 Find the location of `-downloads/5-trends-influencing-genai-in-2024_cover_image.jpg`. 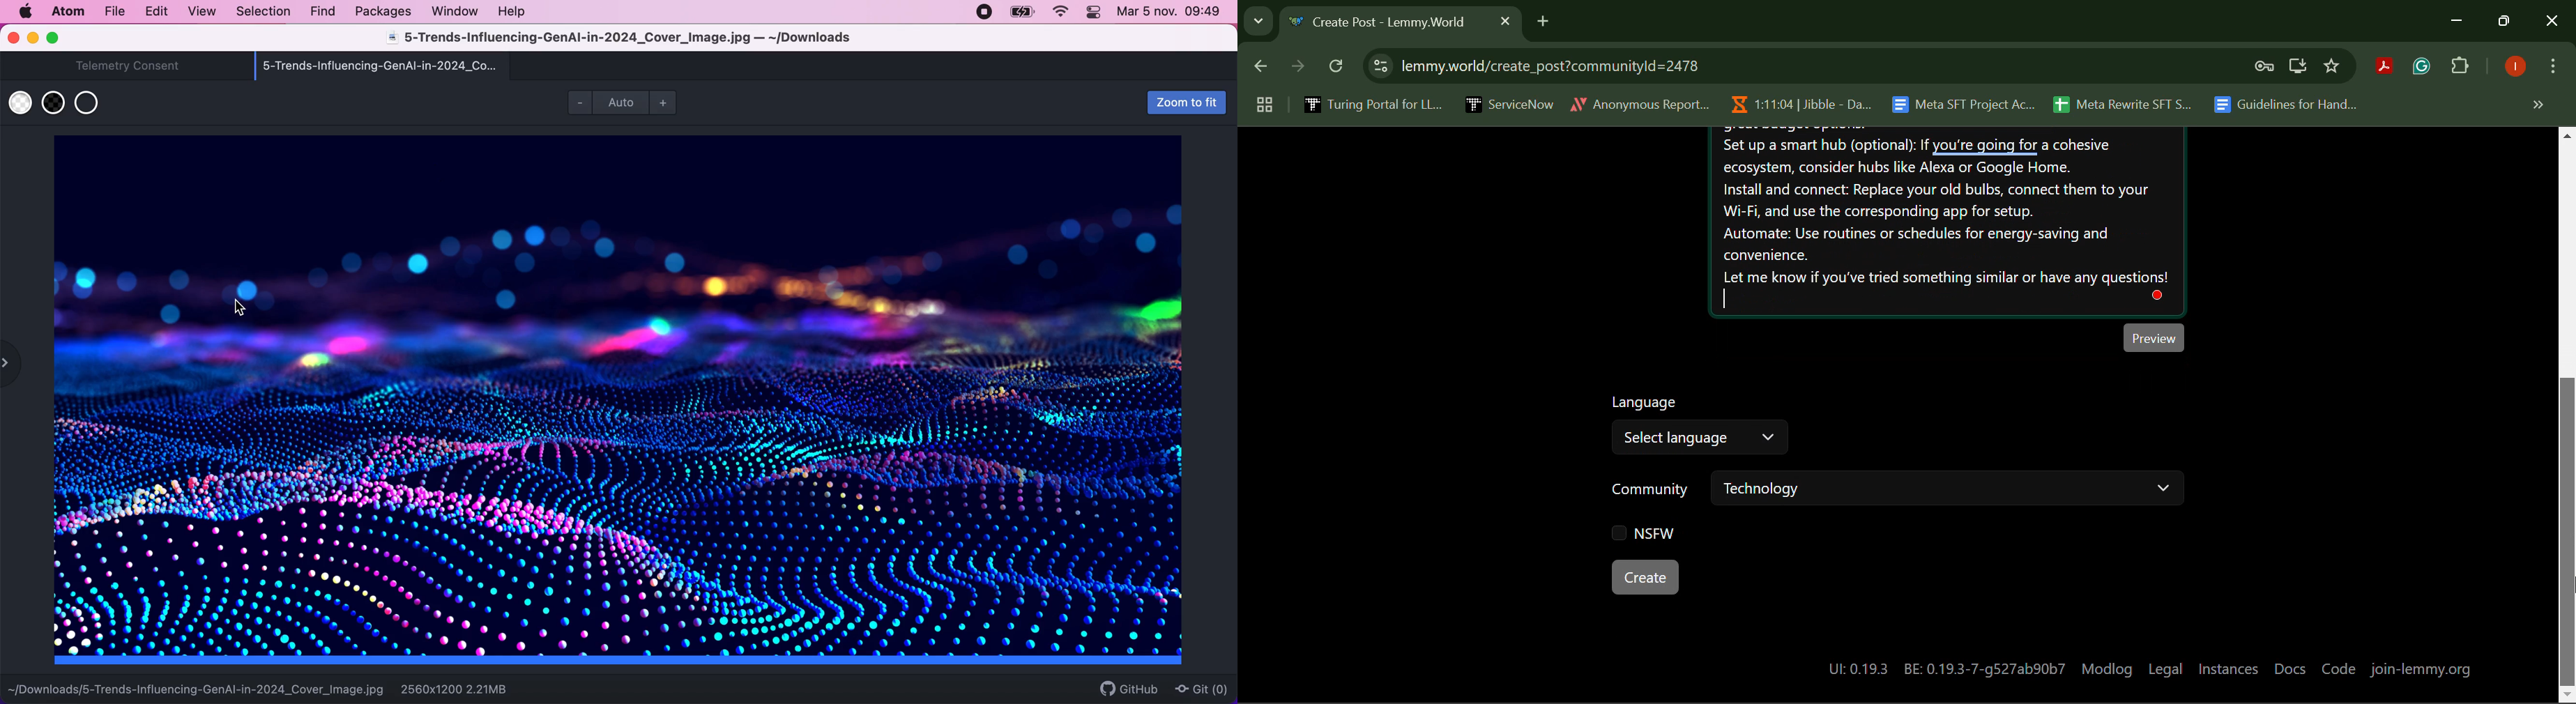

-downloads/5-trends-influencing-genai-in-2024_cover_image.jpg is located at coordinates (202, 686).